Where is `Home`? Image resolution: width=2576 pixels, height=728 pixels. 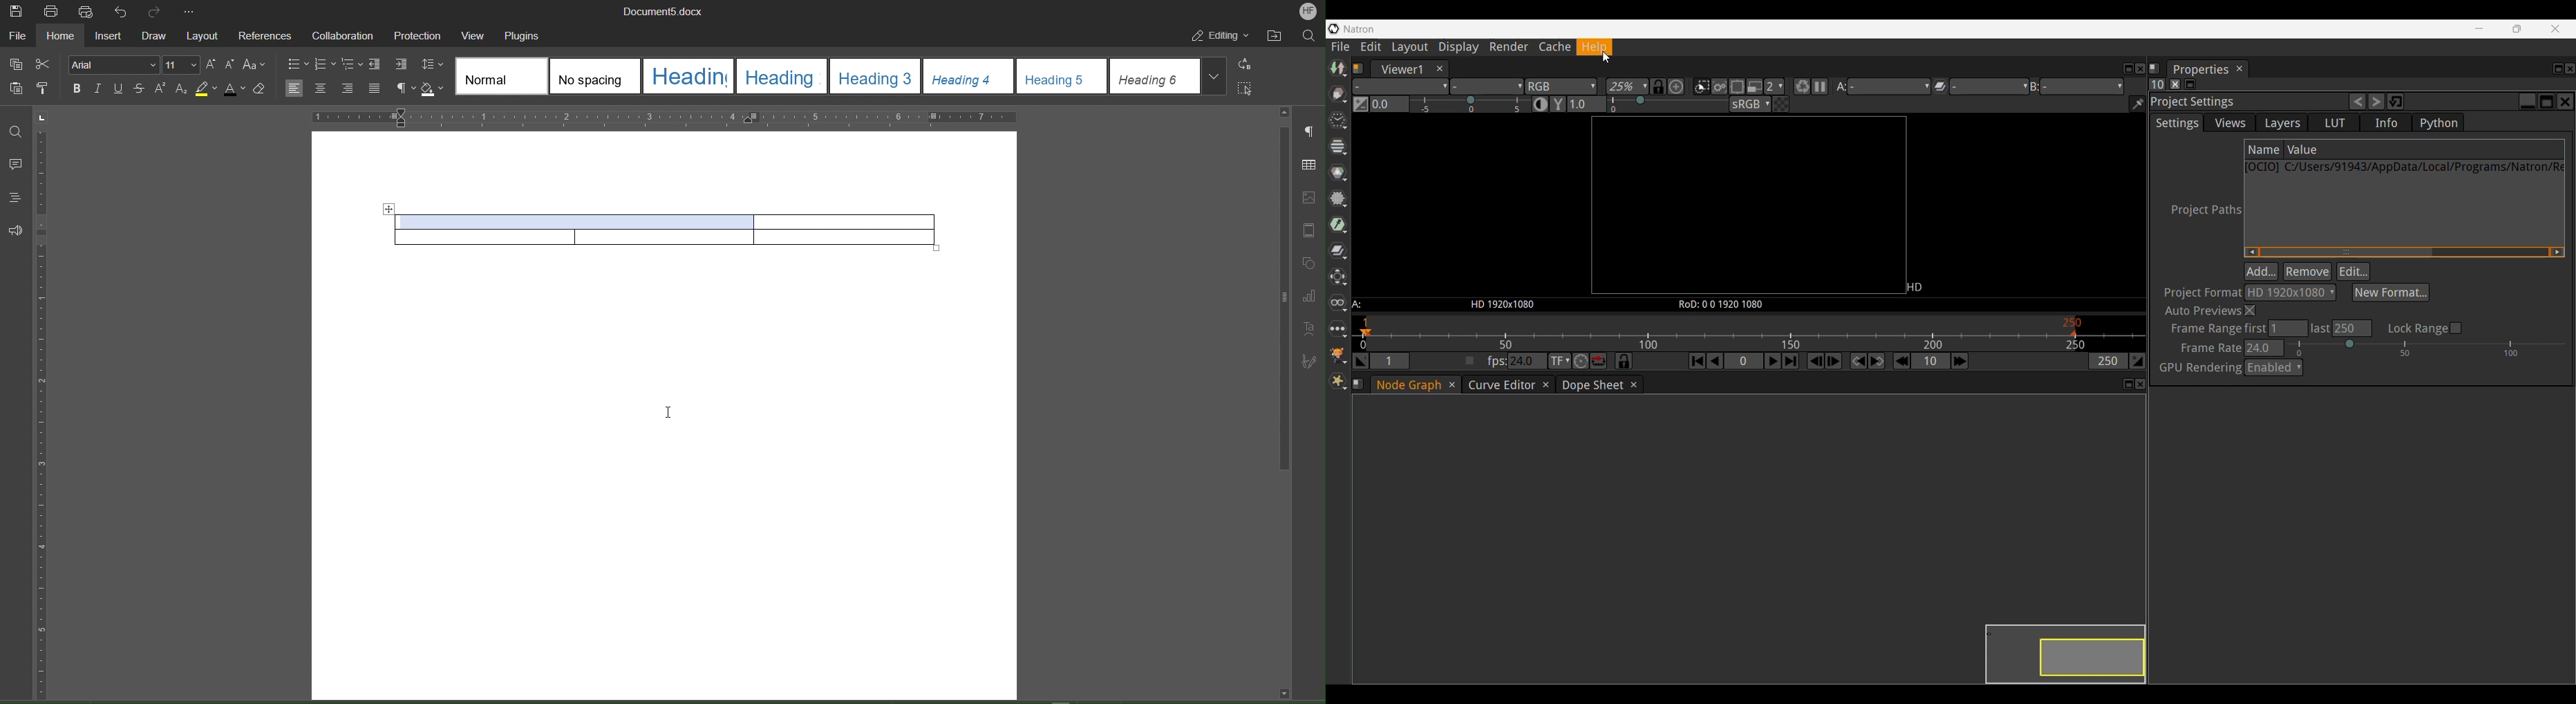 Home is located at coordinates (64, 38).